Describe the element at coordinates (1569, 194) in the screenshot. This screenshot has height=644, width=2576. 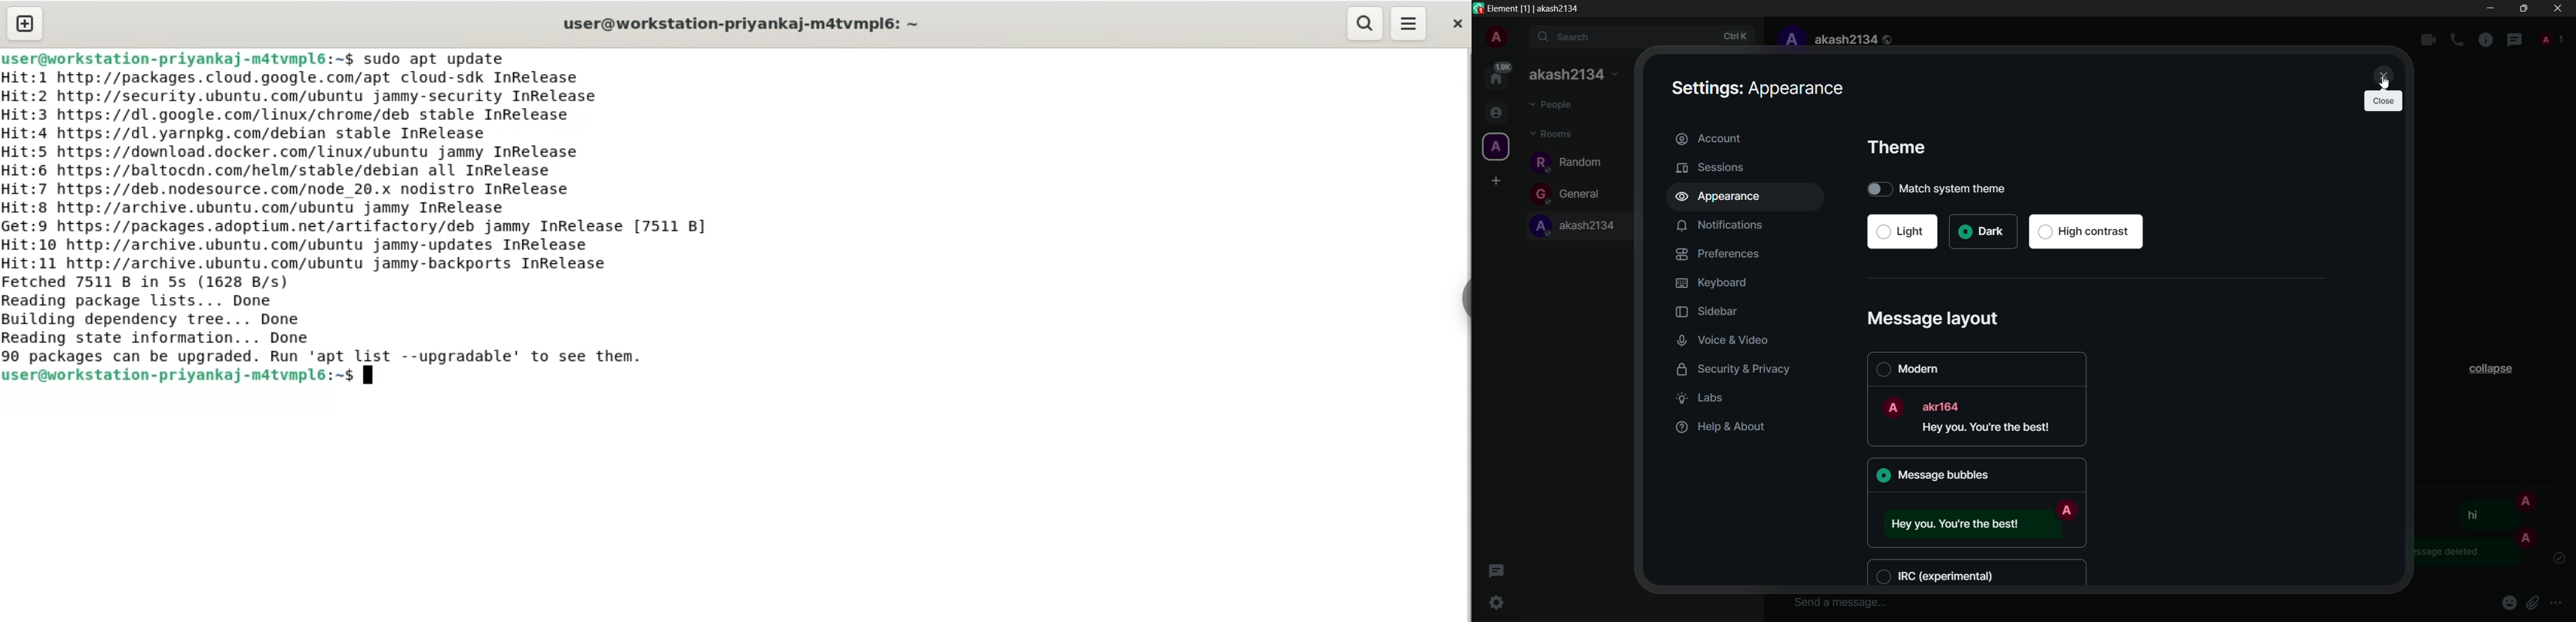
I see `general channel` at that location.